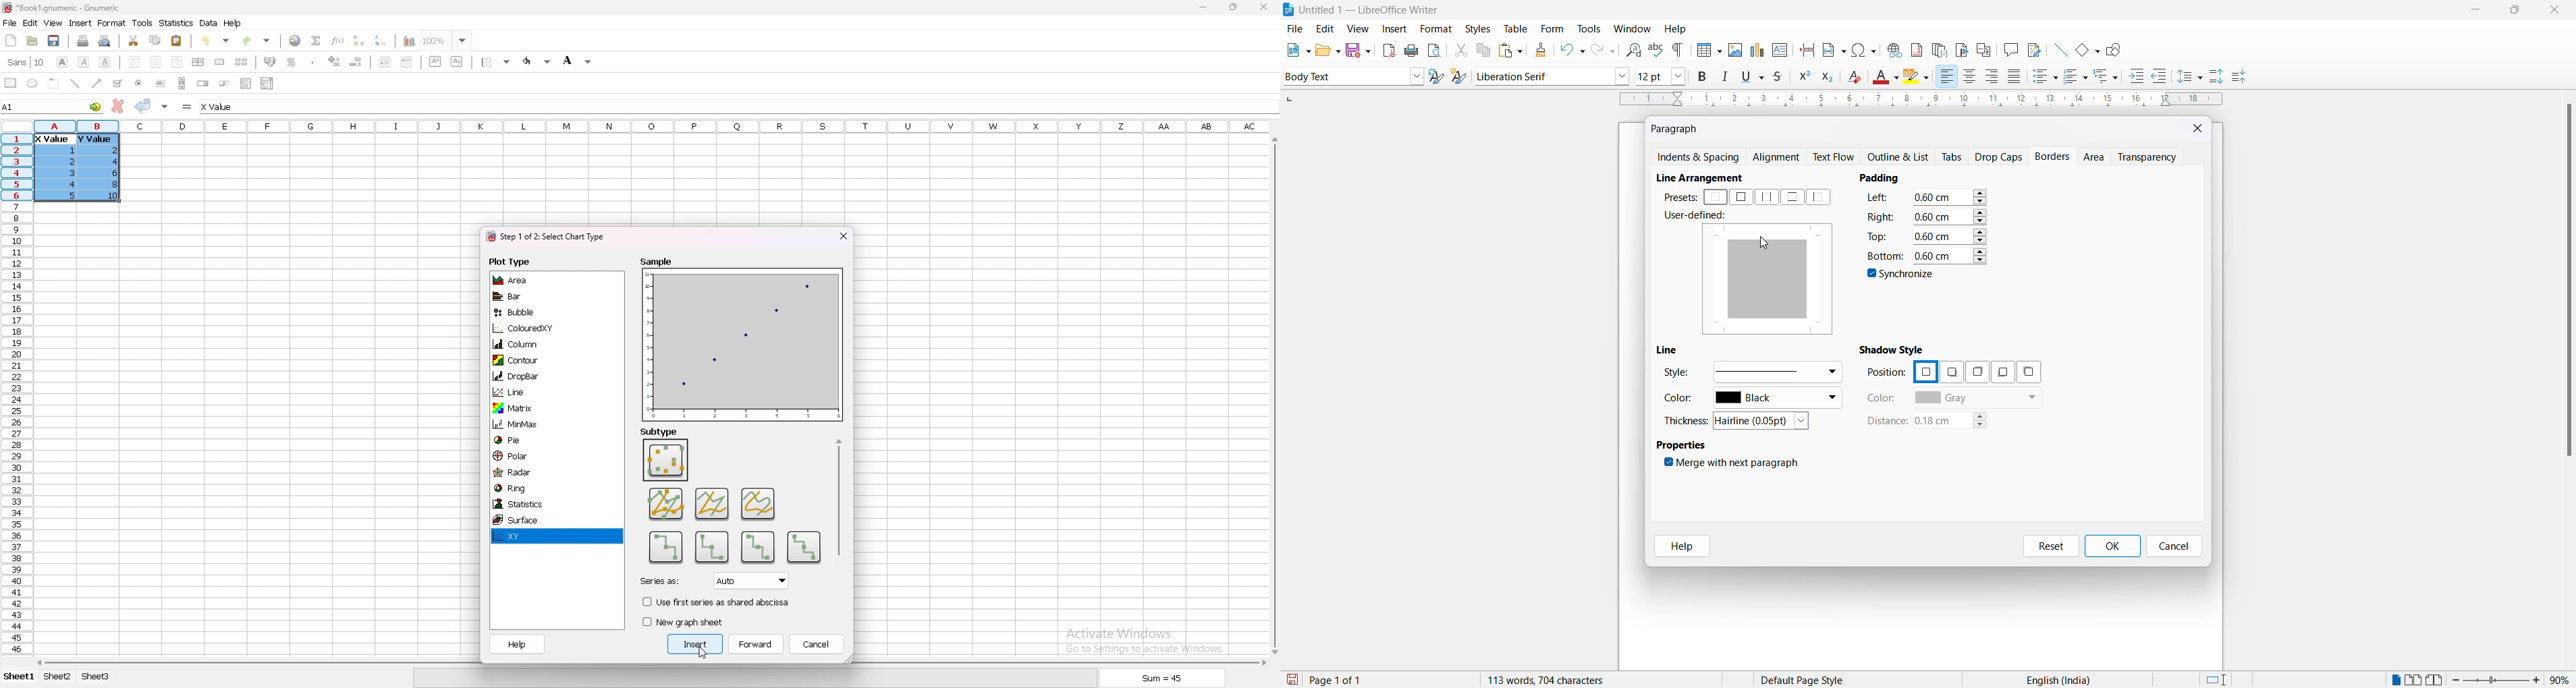  What do you see at coordinates (2568, 287) in the screenshot?
I see `scrollbar` at bounding box center [2568, 287].